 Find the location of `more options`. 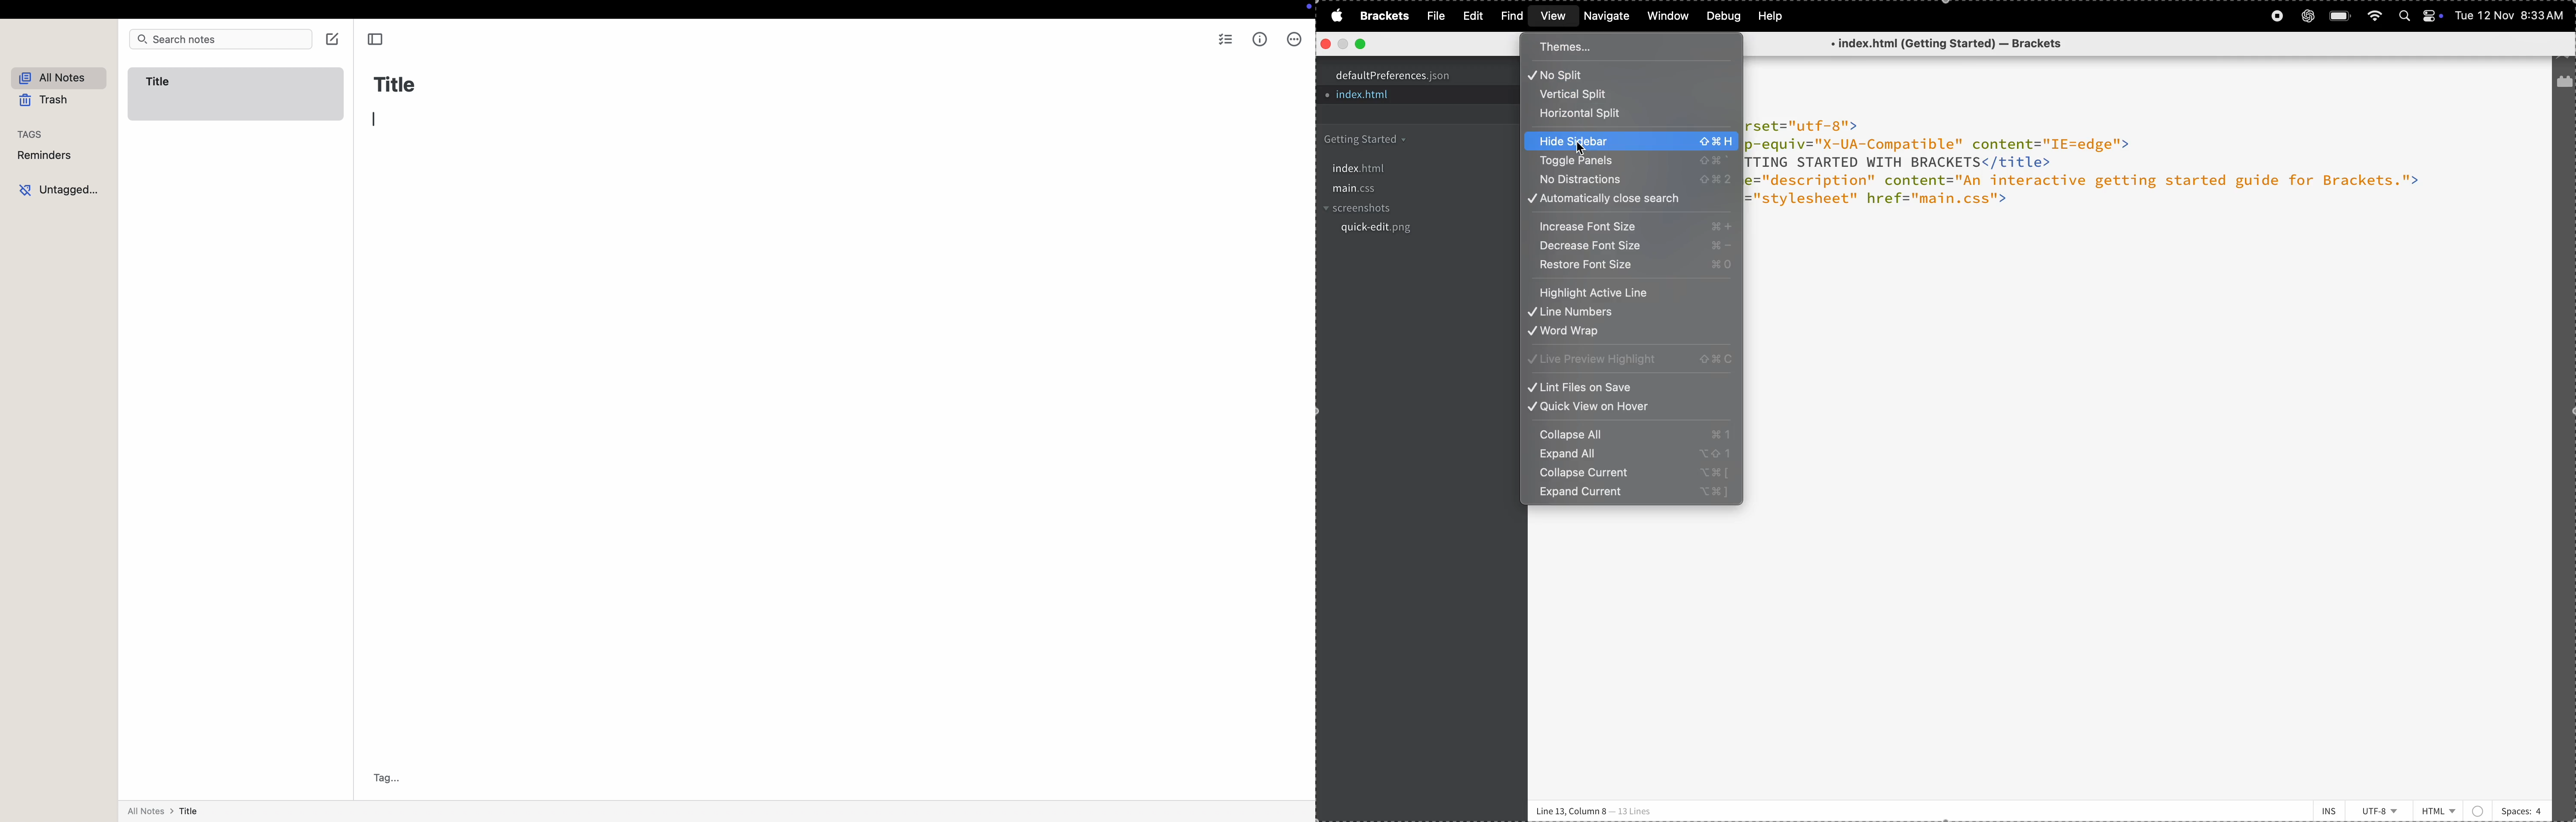

more options is located at coordinates (1294, 40).